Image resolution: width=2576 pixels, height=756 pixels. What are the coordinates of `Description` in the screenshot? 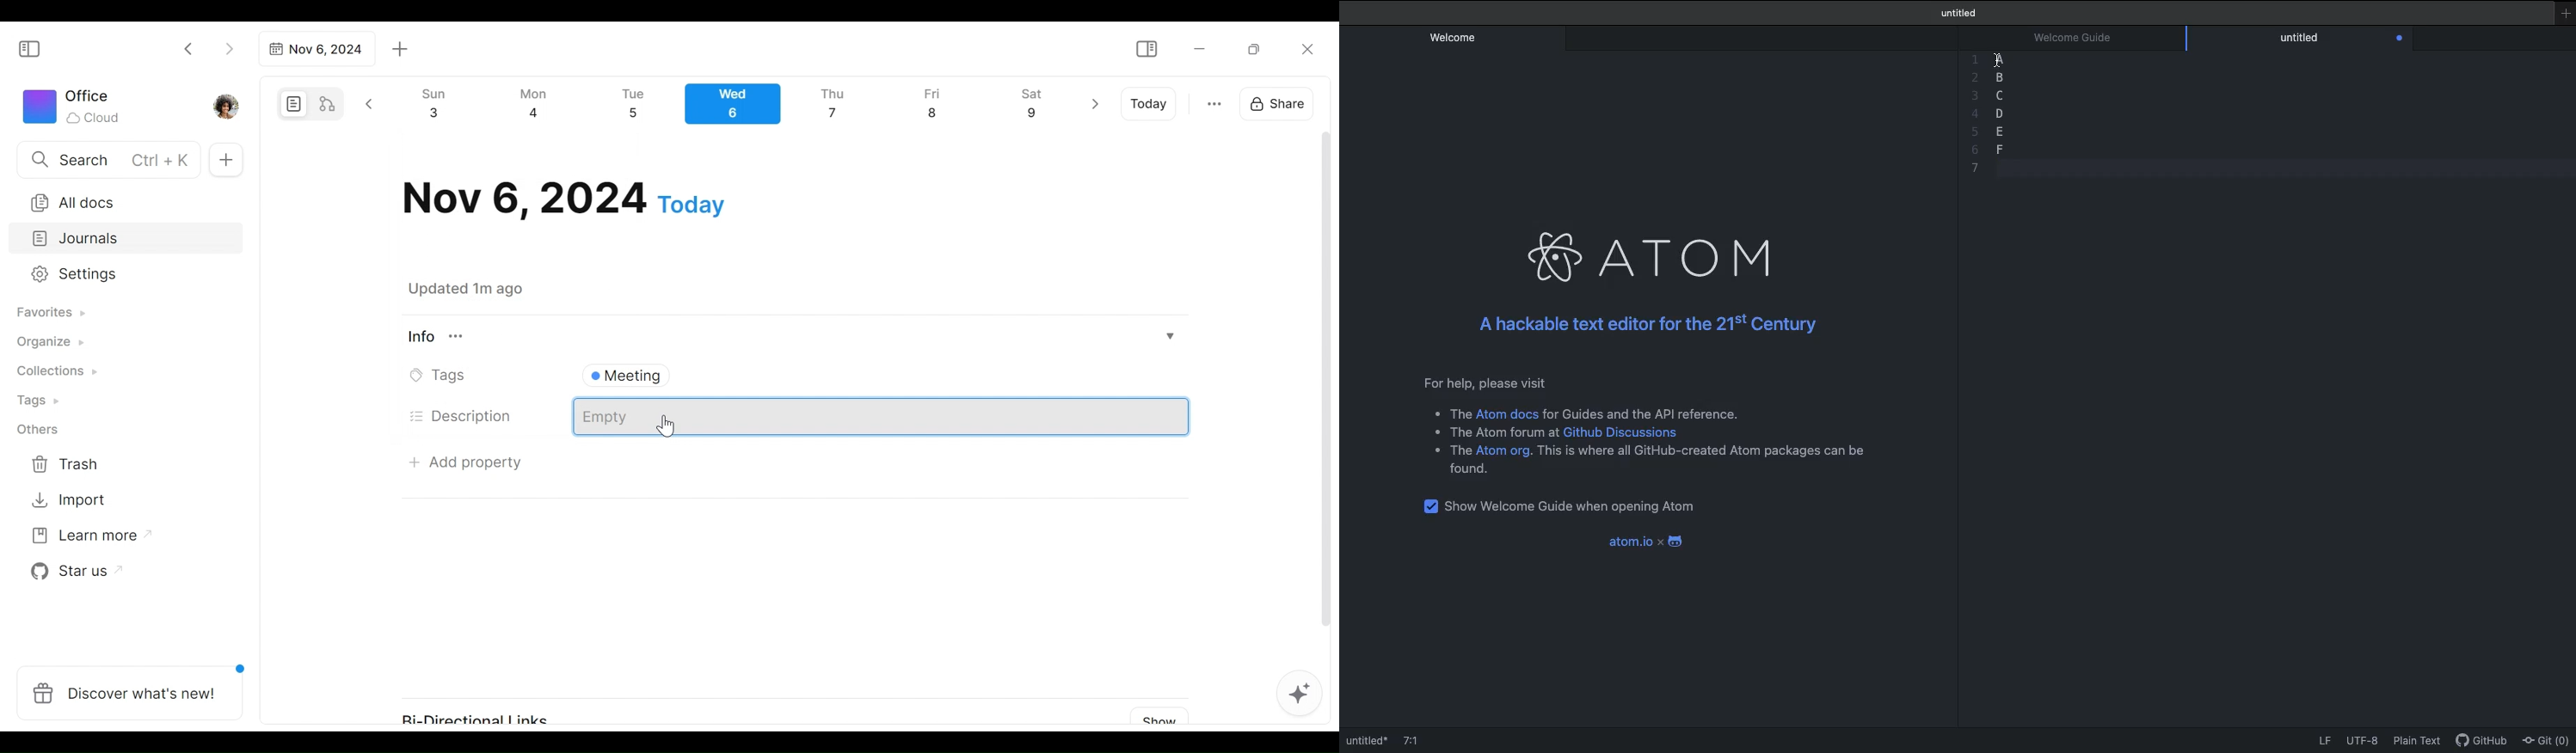 It's located at (462, 416).